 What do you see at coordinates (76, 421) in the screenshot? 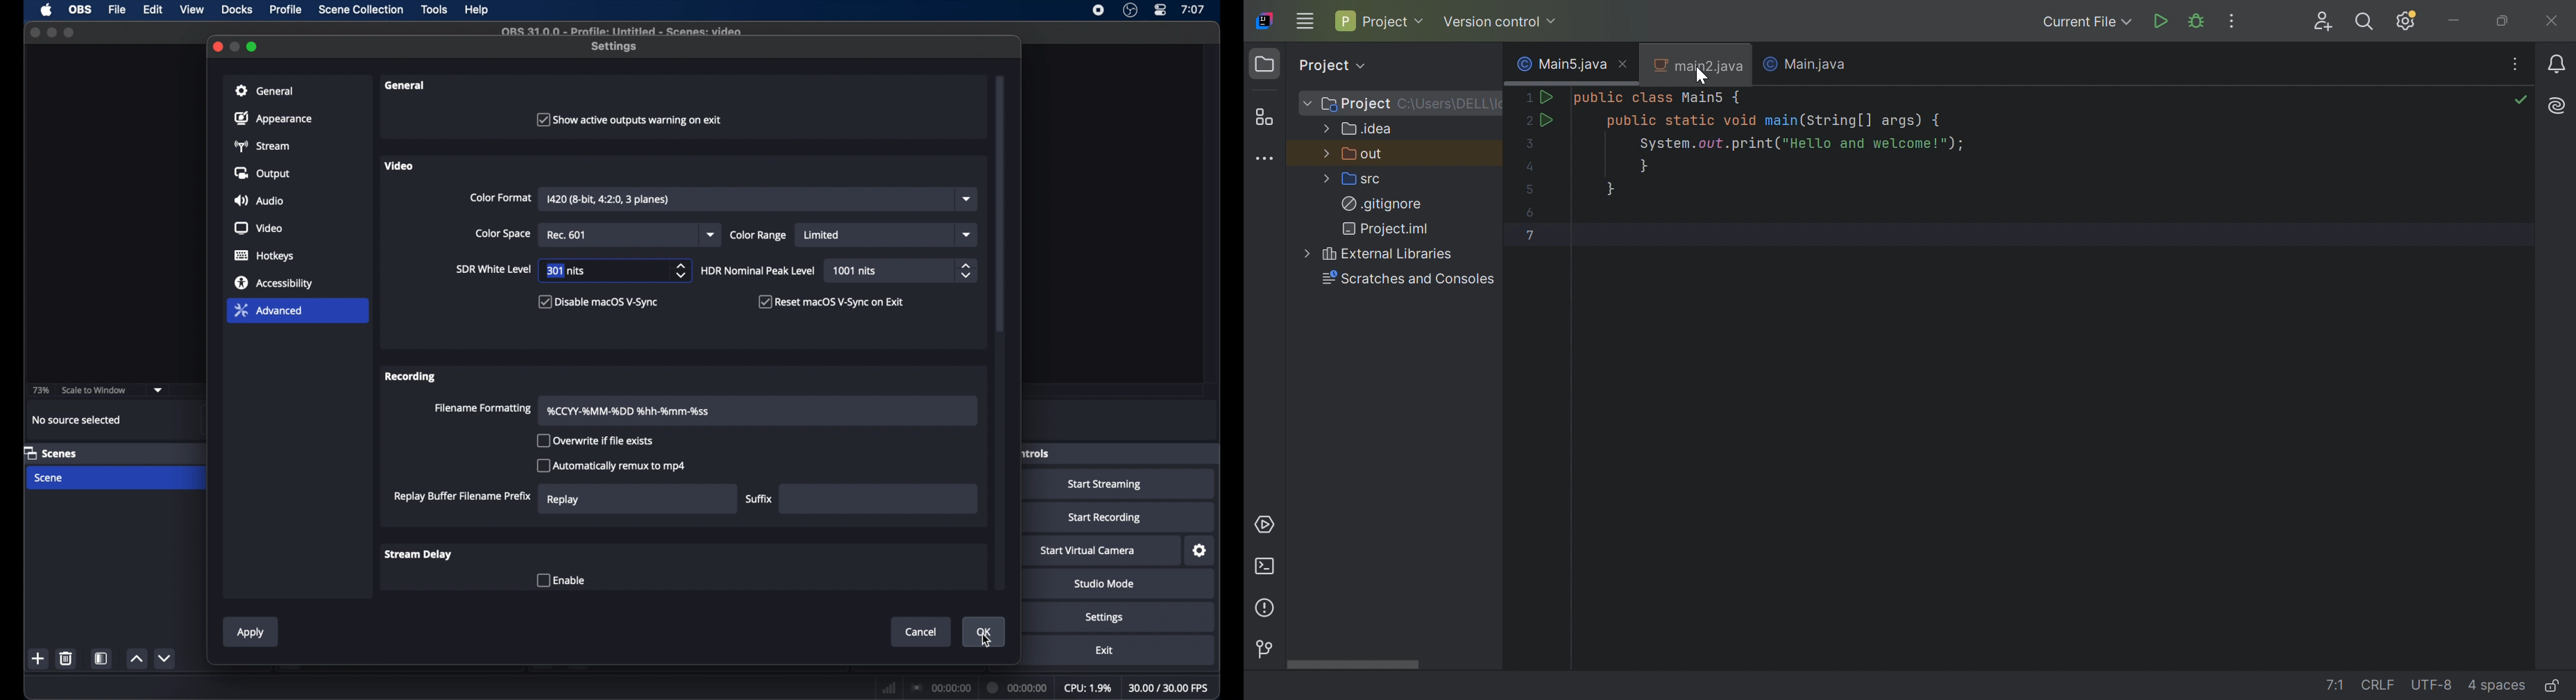
I see `no source selected` at bounding box center [76, 421].